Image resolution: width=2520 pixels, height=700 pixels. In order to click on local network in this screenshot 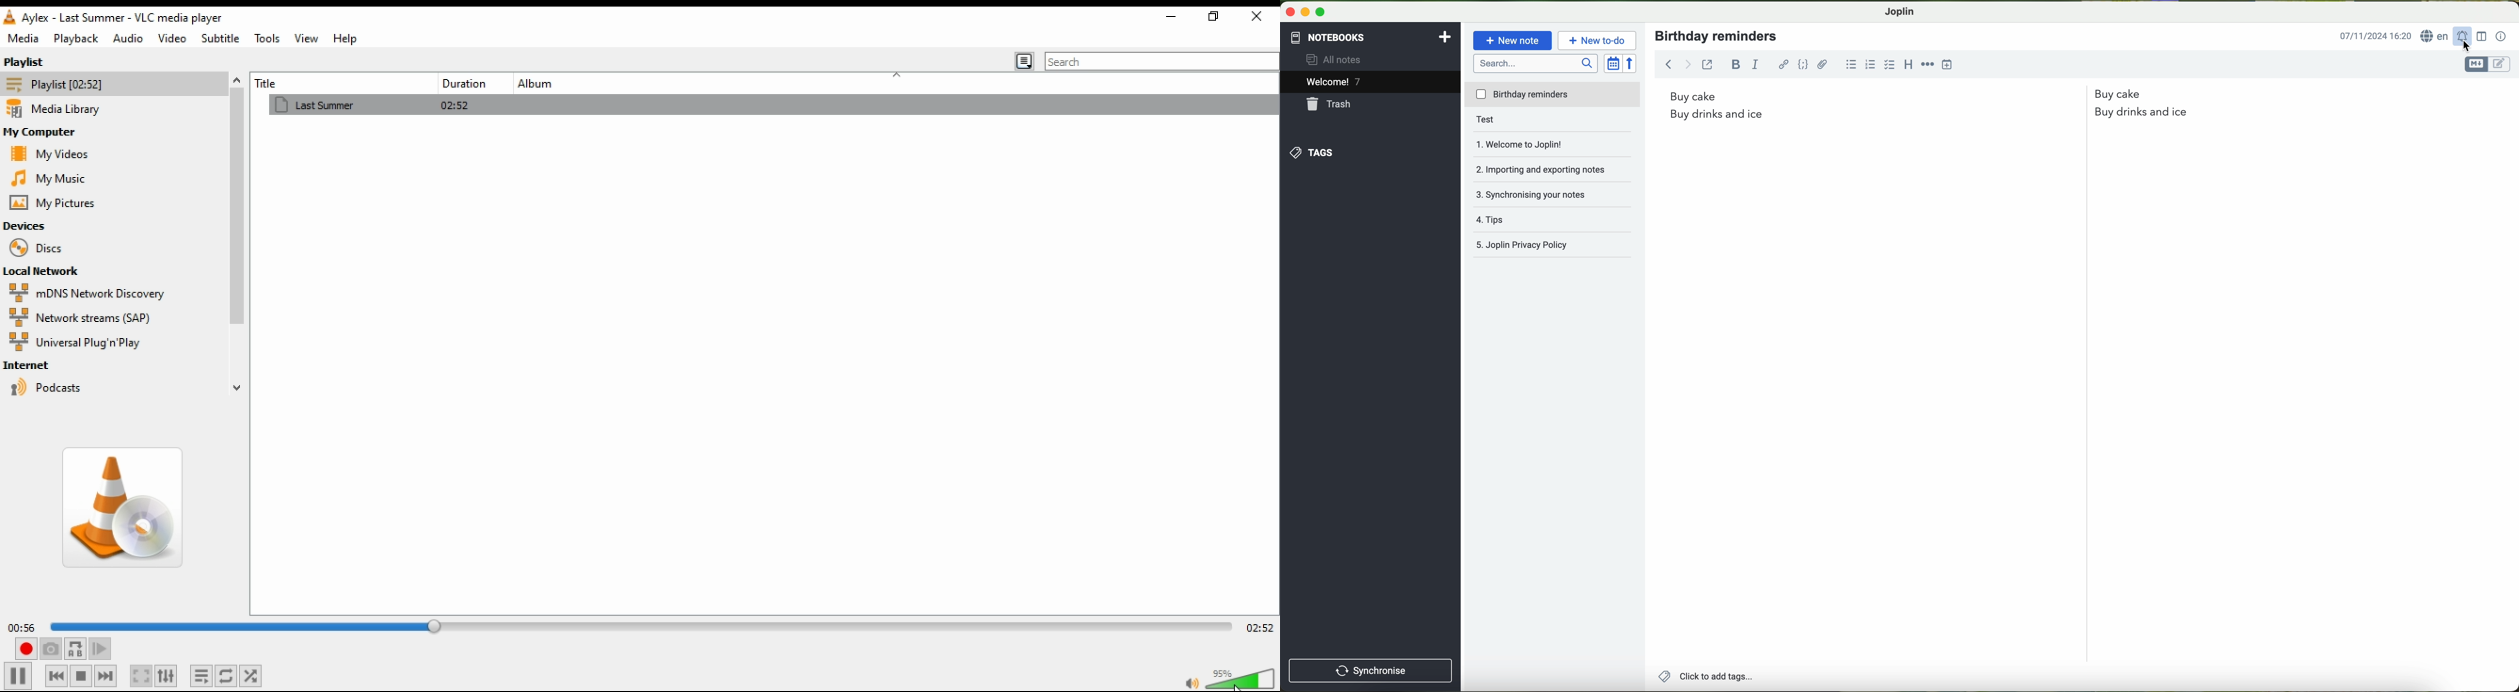, I will do `click(45, 271)`.